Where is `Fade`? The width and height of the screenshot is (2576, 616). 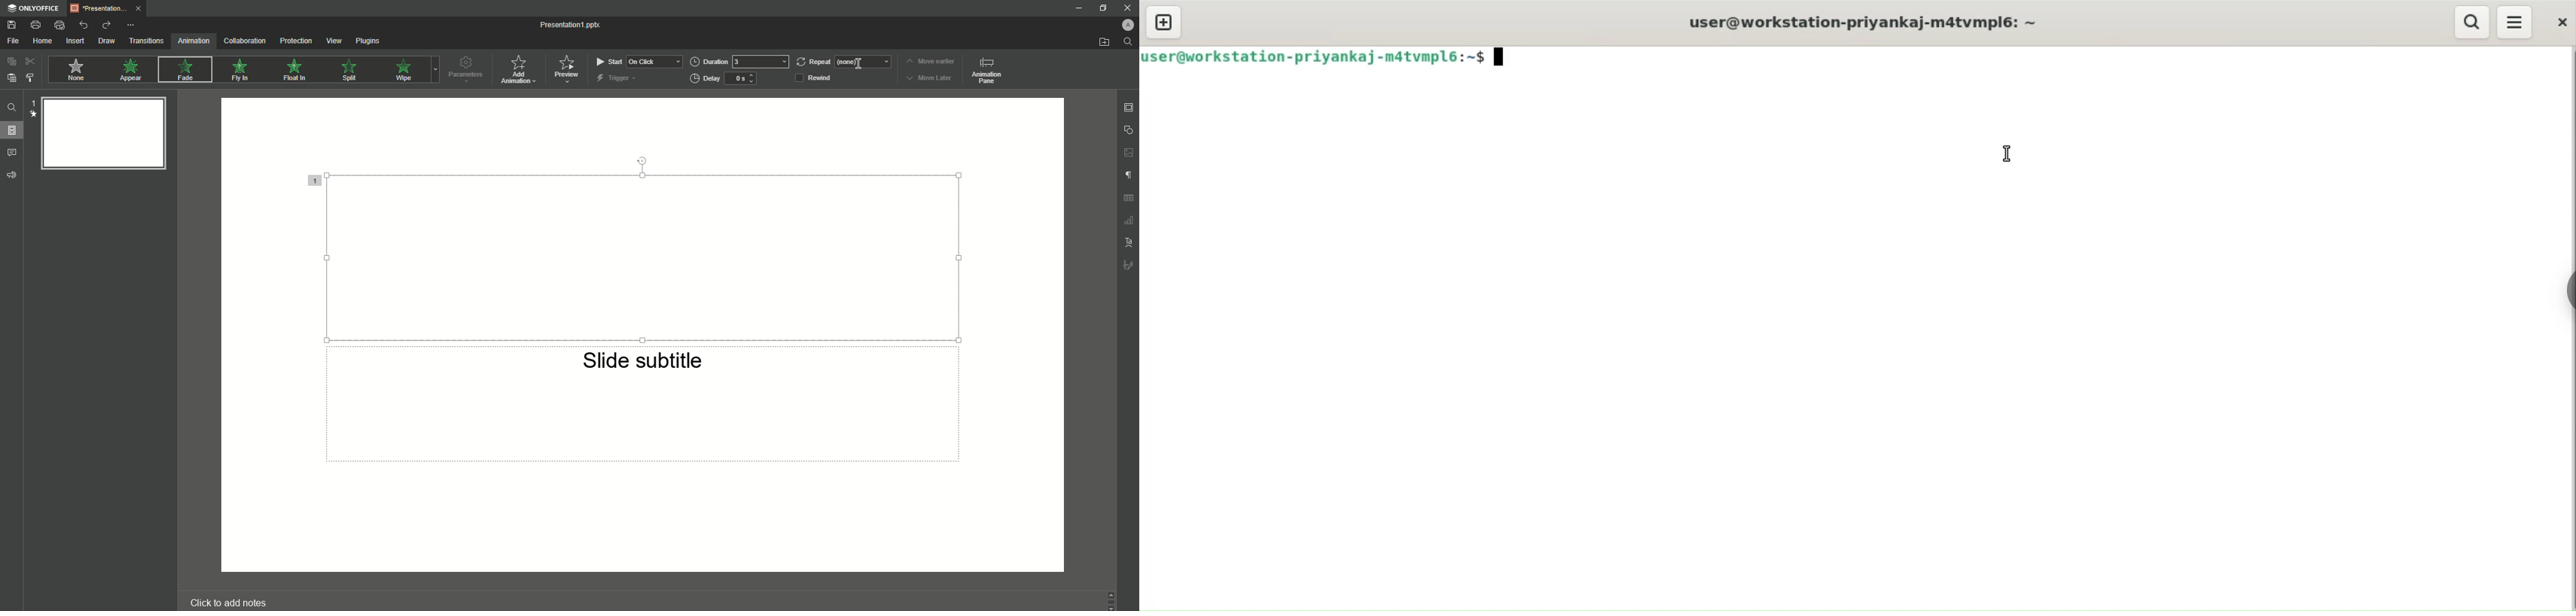 Fade is located at coordinates (183, 71).